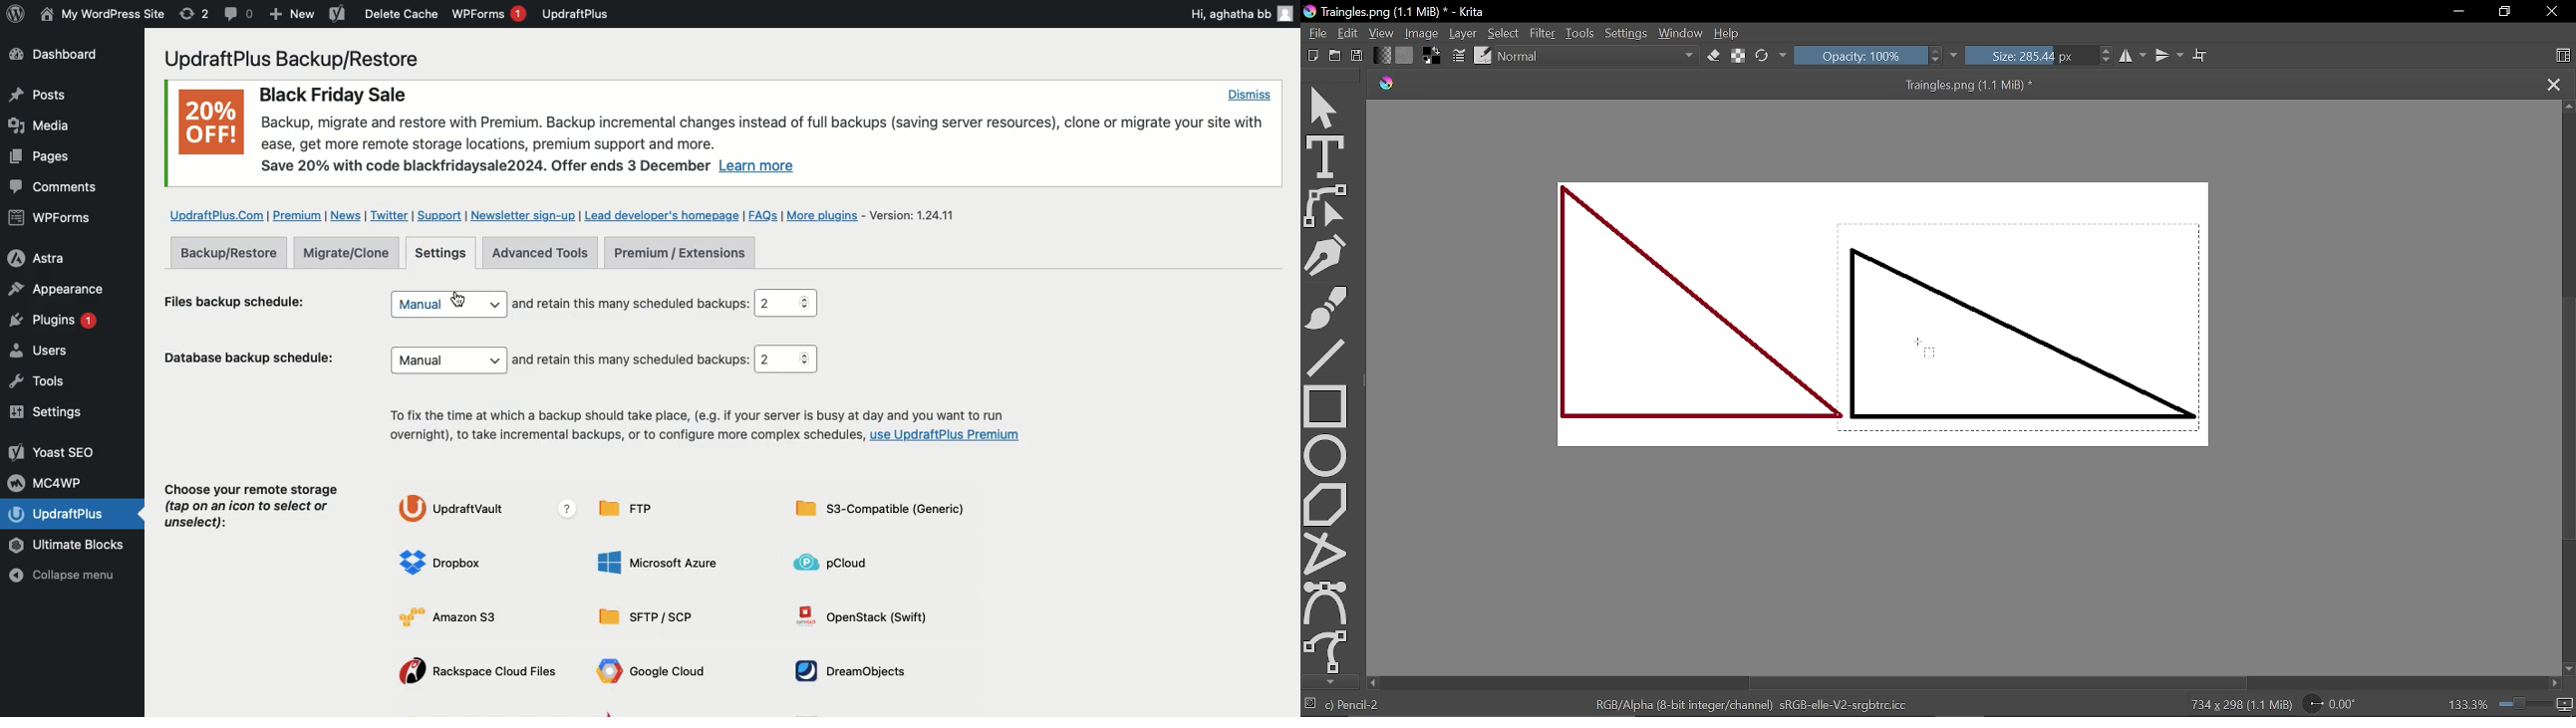 This screenshot has width=2576, height=728. What do you see at coordinates (1399, 12) in the screenshot?
I see `Traingles.png (1.1 MiB) * - Krita` at bounding box center [1399, 12].